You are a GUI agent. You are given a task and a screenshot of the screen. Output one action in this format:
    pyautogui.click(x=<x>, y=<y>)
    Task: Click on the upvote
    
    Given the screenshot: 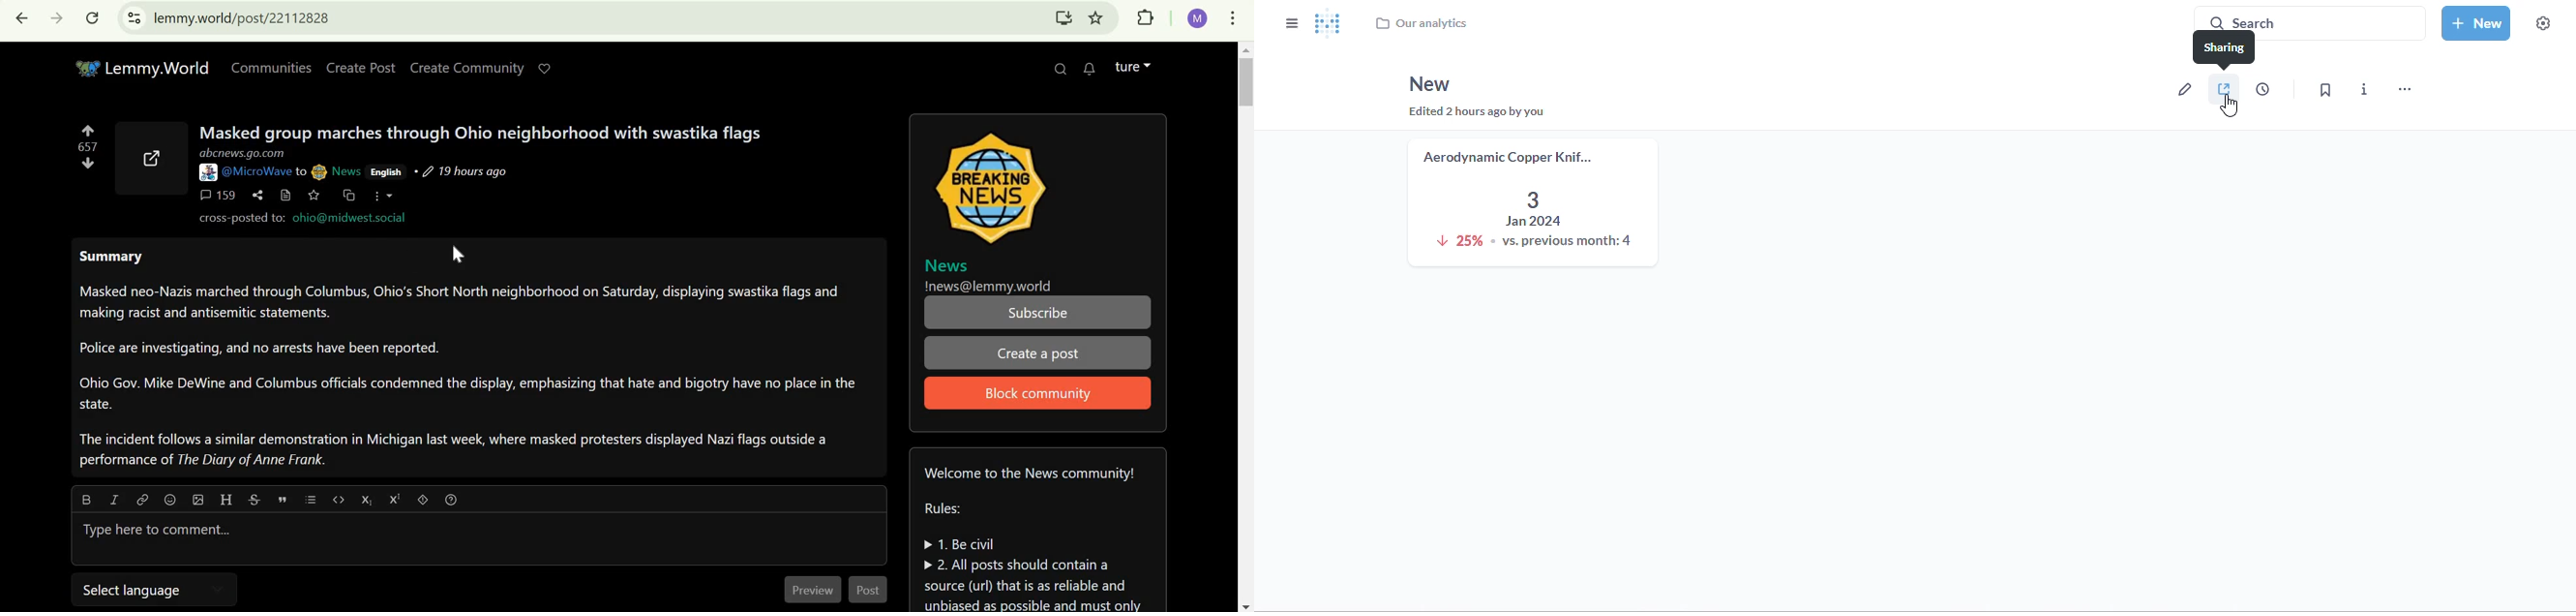 What is the action you would take?
    pyautogui.click(x=90, y=130)
    